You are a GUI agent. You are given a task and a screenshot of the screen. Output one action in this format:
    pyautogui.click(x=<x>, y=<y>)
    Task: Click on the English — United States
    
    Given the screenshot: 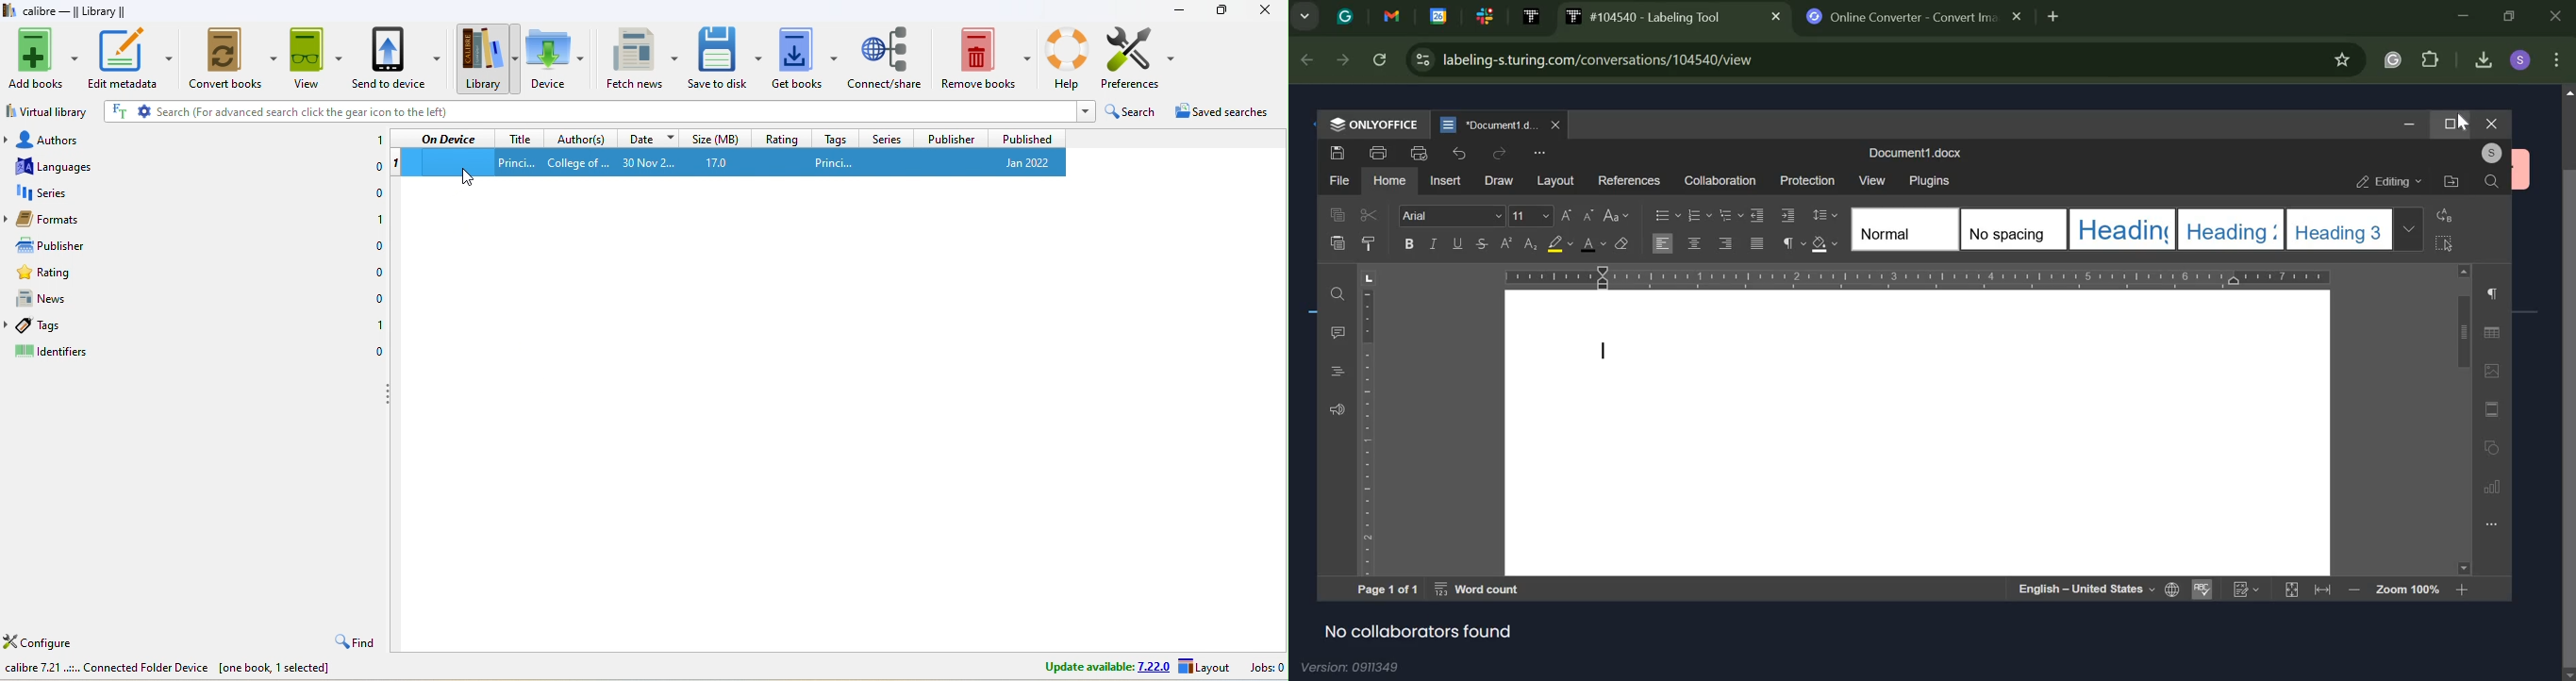 What is the action you would take?
    pyautogui.click(x=2086, y=588)
    